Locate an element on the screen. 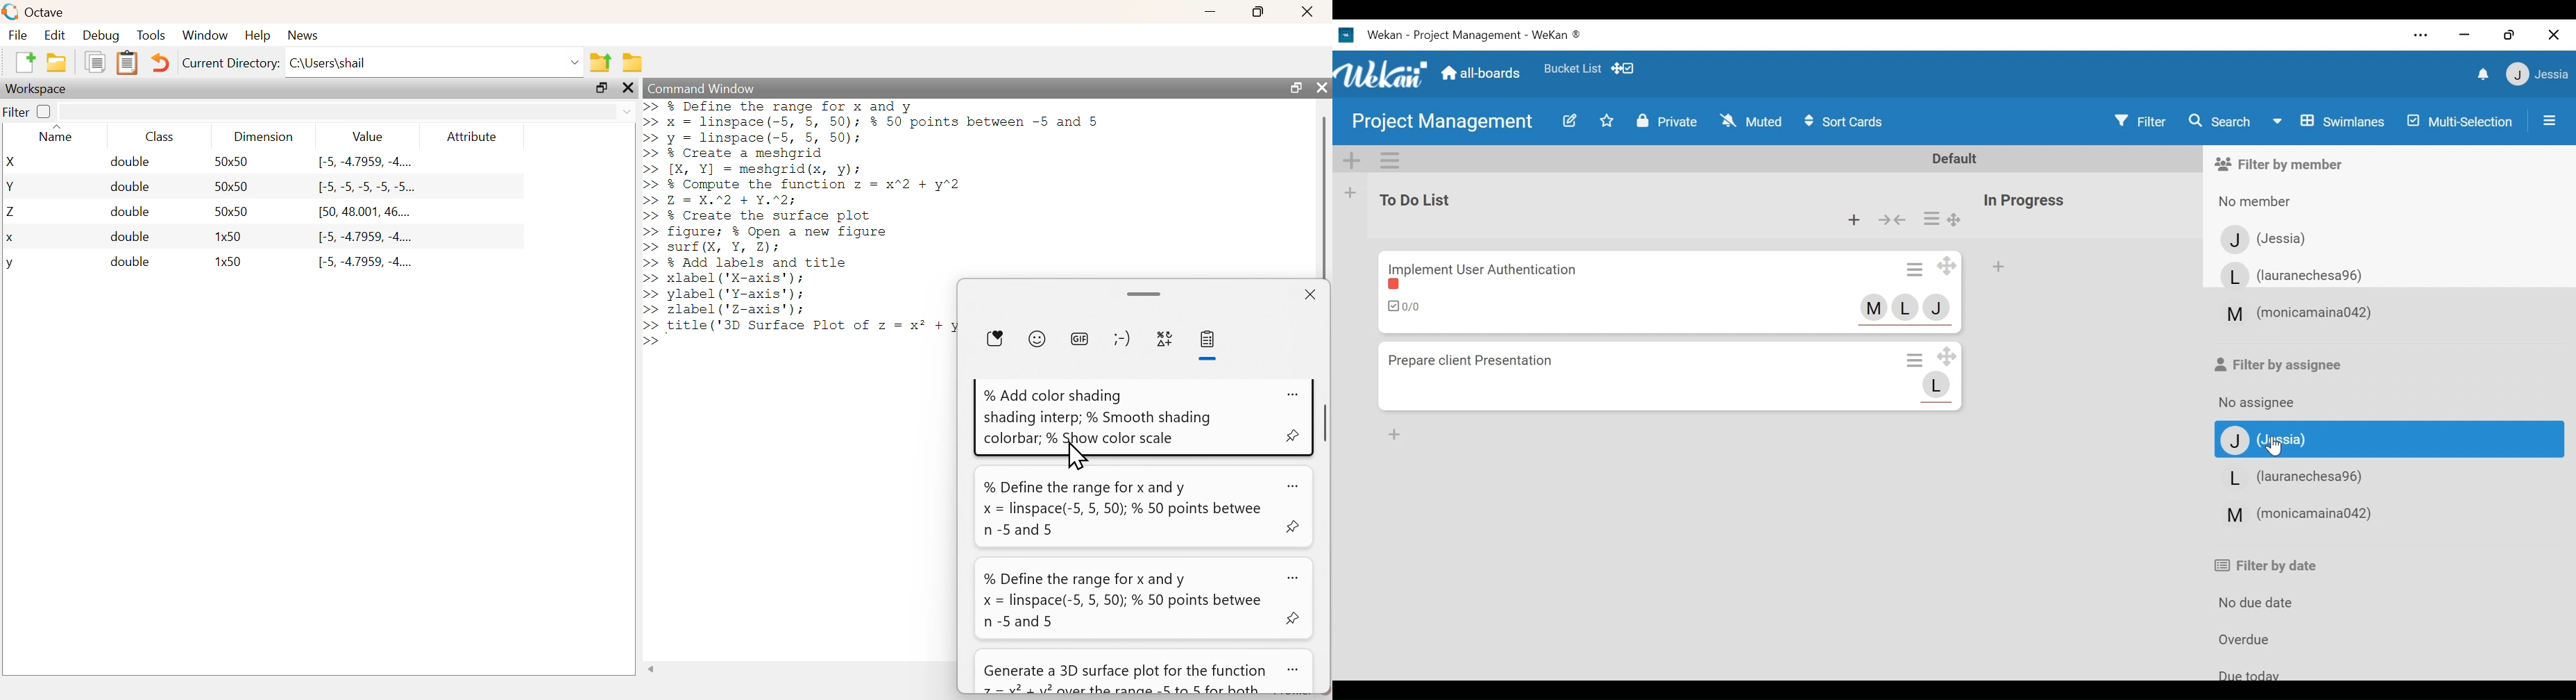 The image size is (2576, 700). maximize is located at coordinates (602, 88).